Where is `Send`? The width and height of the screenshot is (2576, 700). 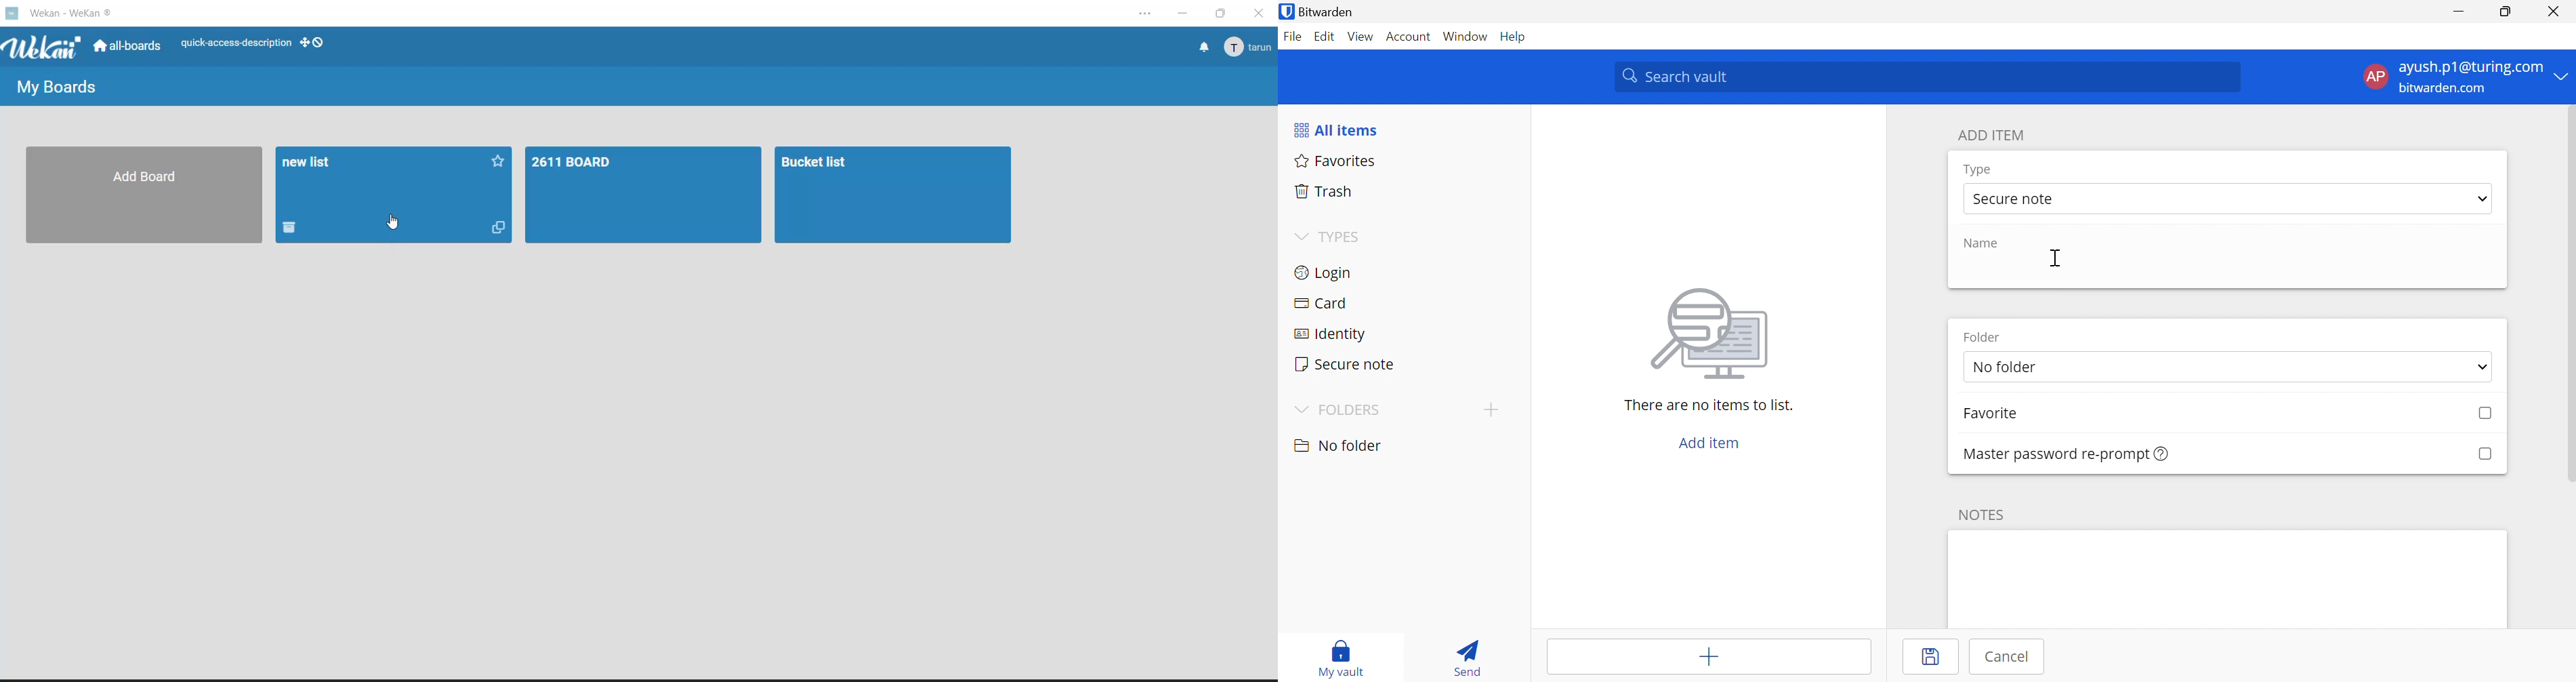
Send is located at coordinates (1466, 660).